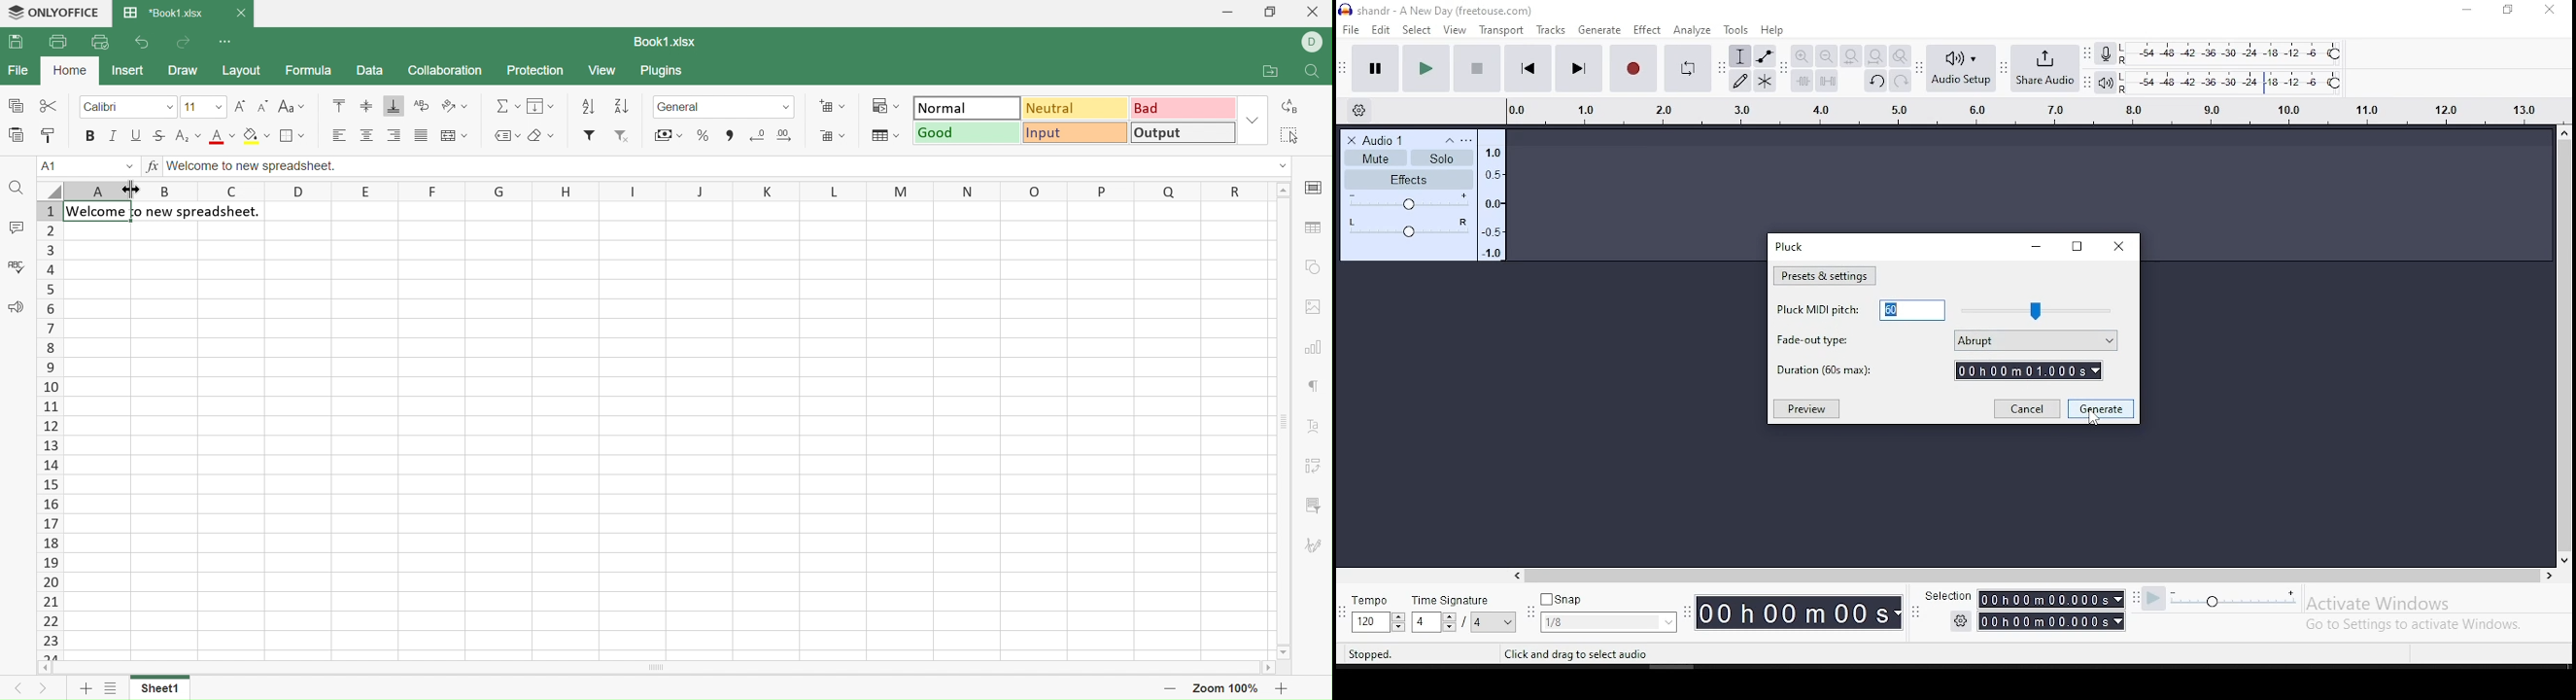  Describe the element at coordinates (1314, 547) in the screenshot. I see `Signature settings` at that location.